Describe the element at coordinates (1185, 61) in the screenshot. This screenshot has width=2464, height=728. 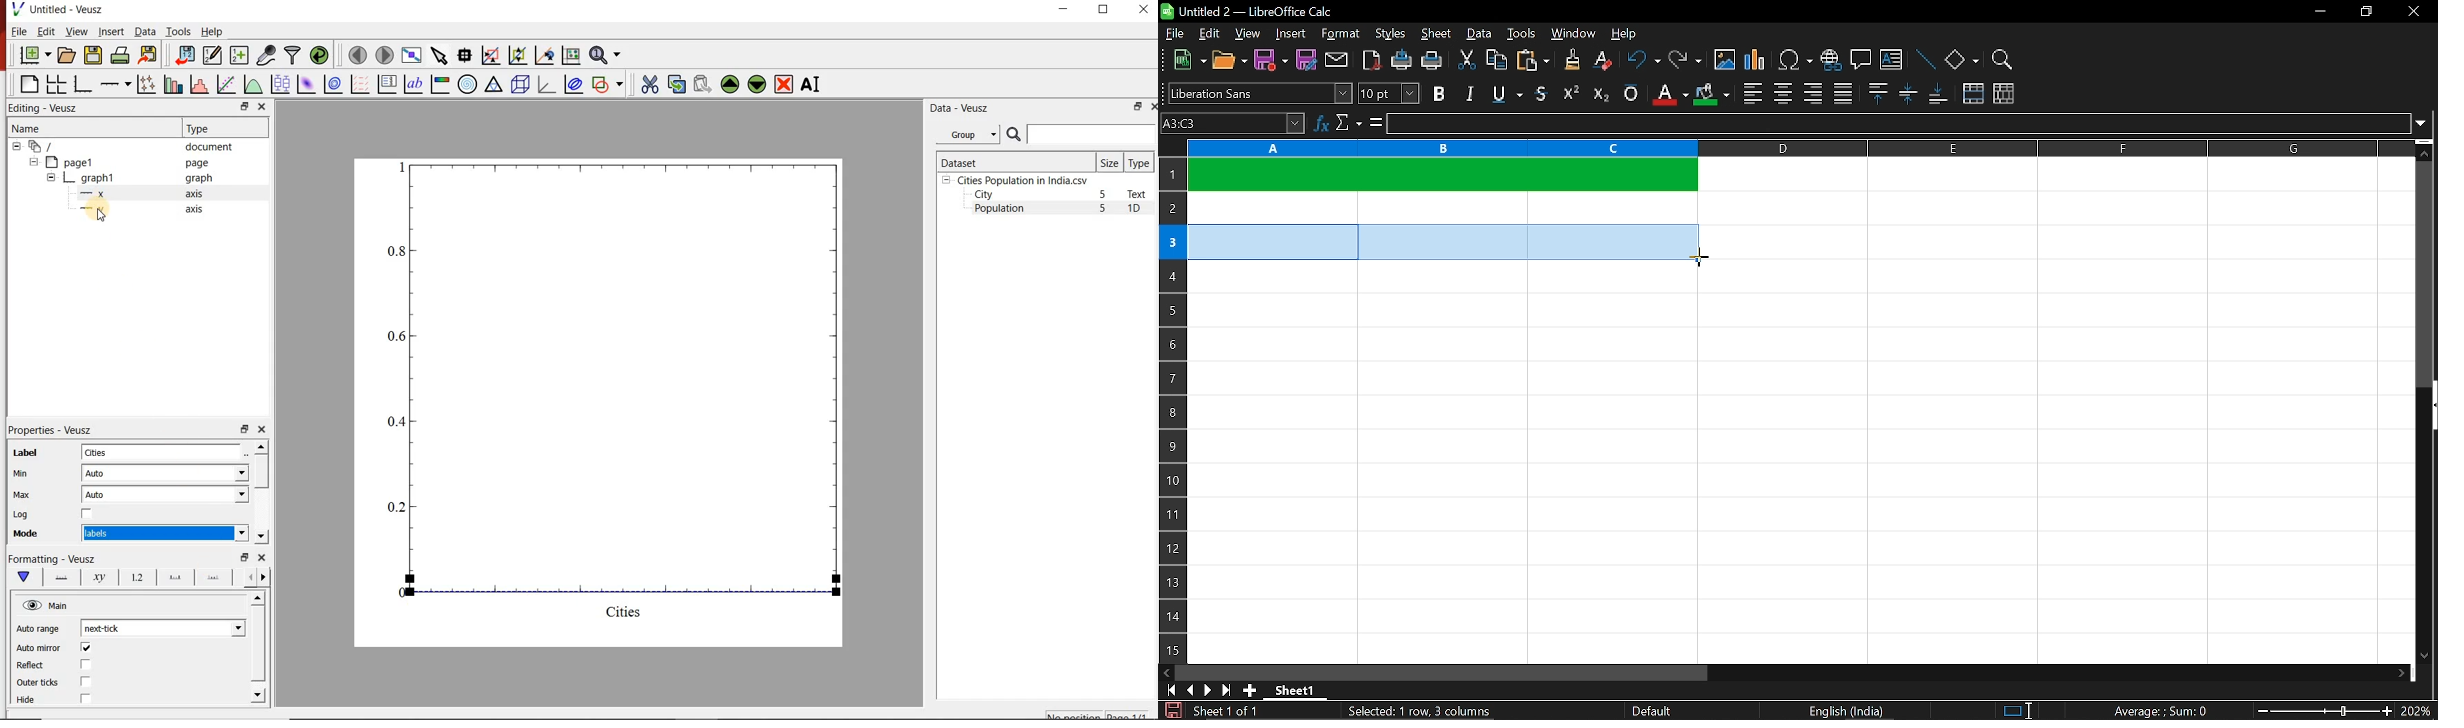
I see `new` at that location.